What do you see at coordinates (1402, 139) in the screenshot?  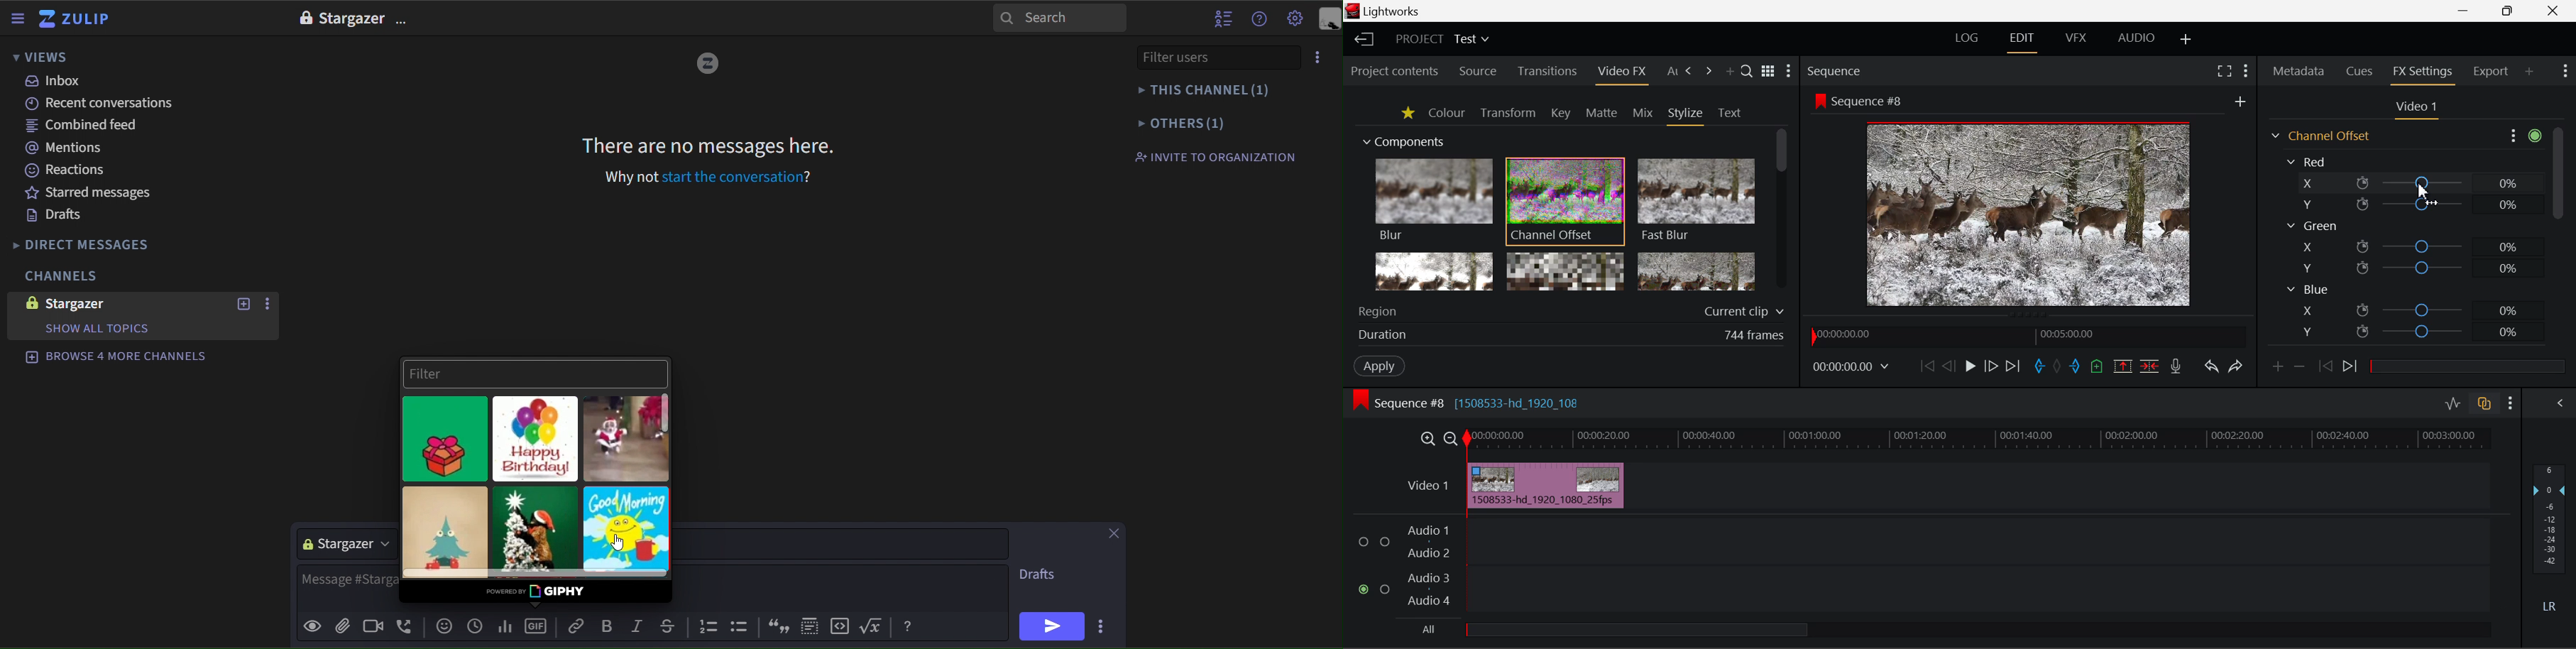 I see `Components Section` at bounding box center [1402, 139].